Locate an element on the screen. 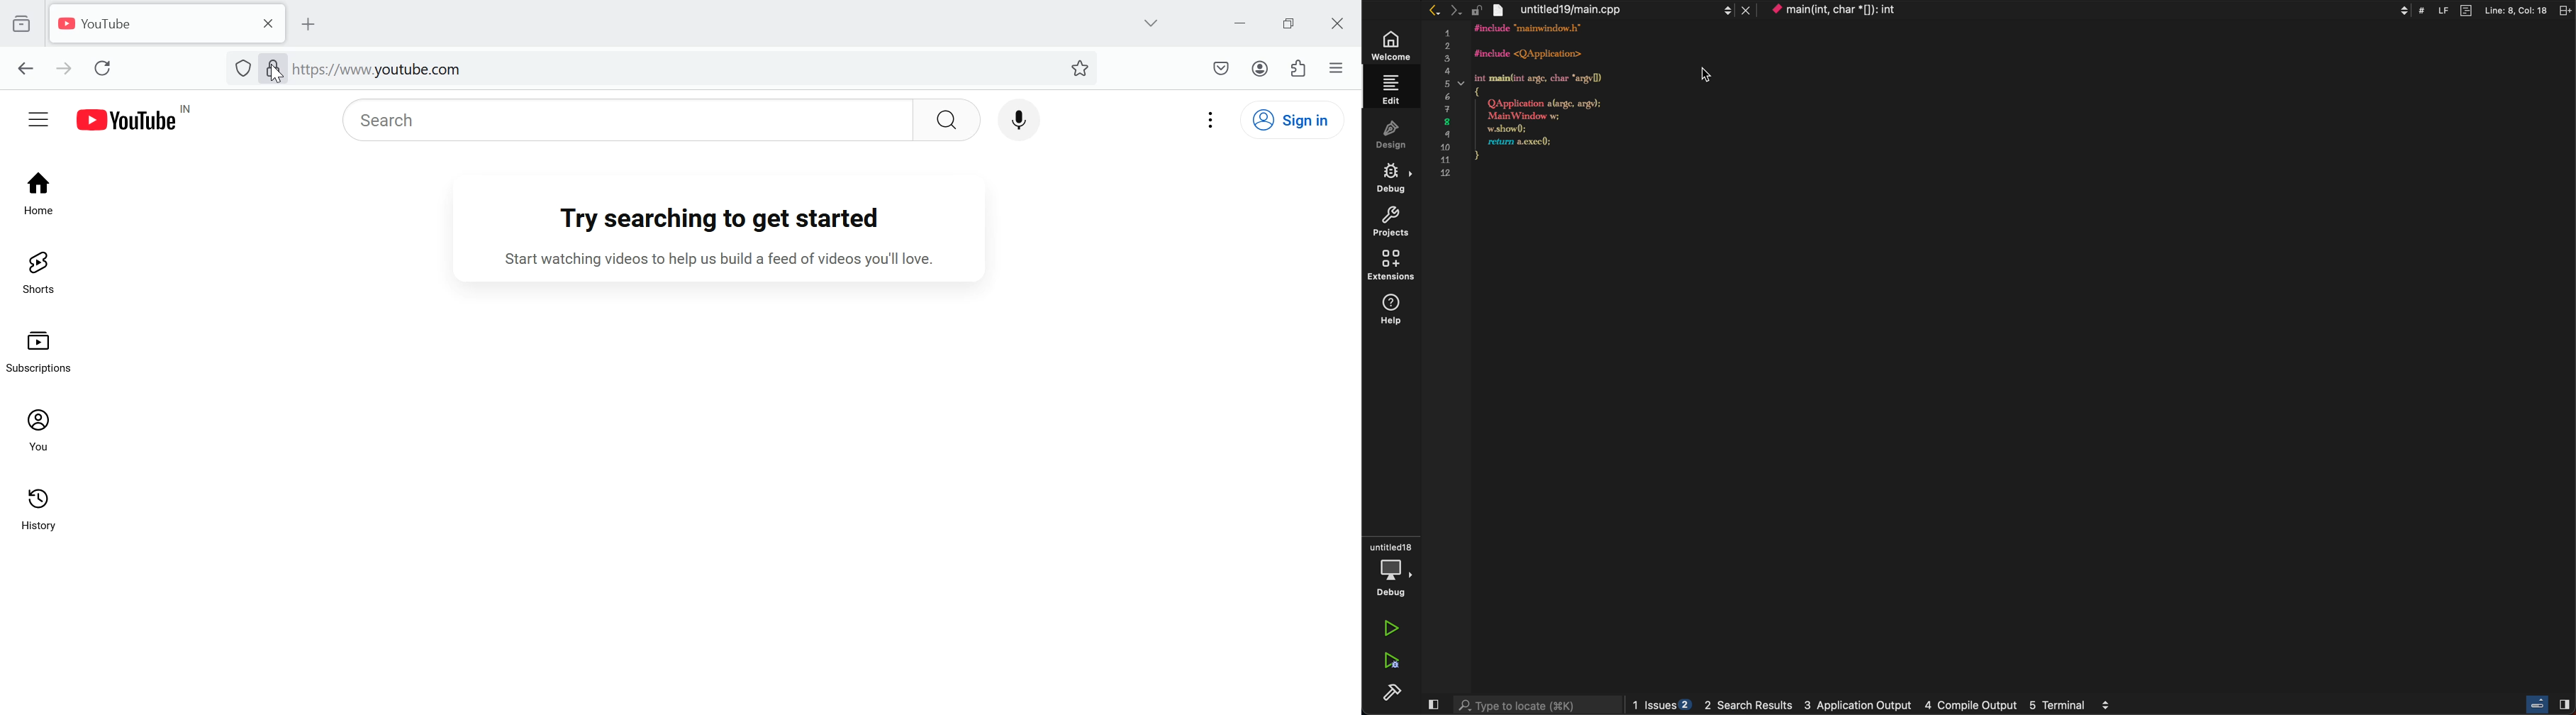 Image resolution: width=2576 pixels, height=728 pixels. Bookmark this page is located at coordinates (1081, 67).